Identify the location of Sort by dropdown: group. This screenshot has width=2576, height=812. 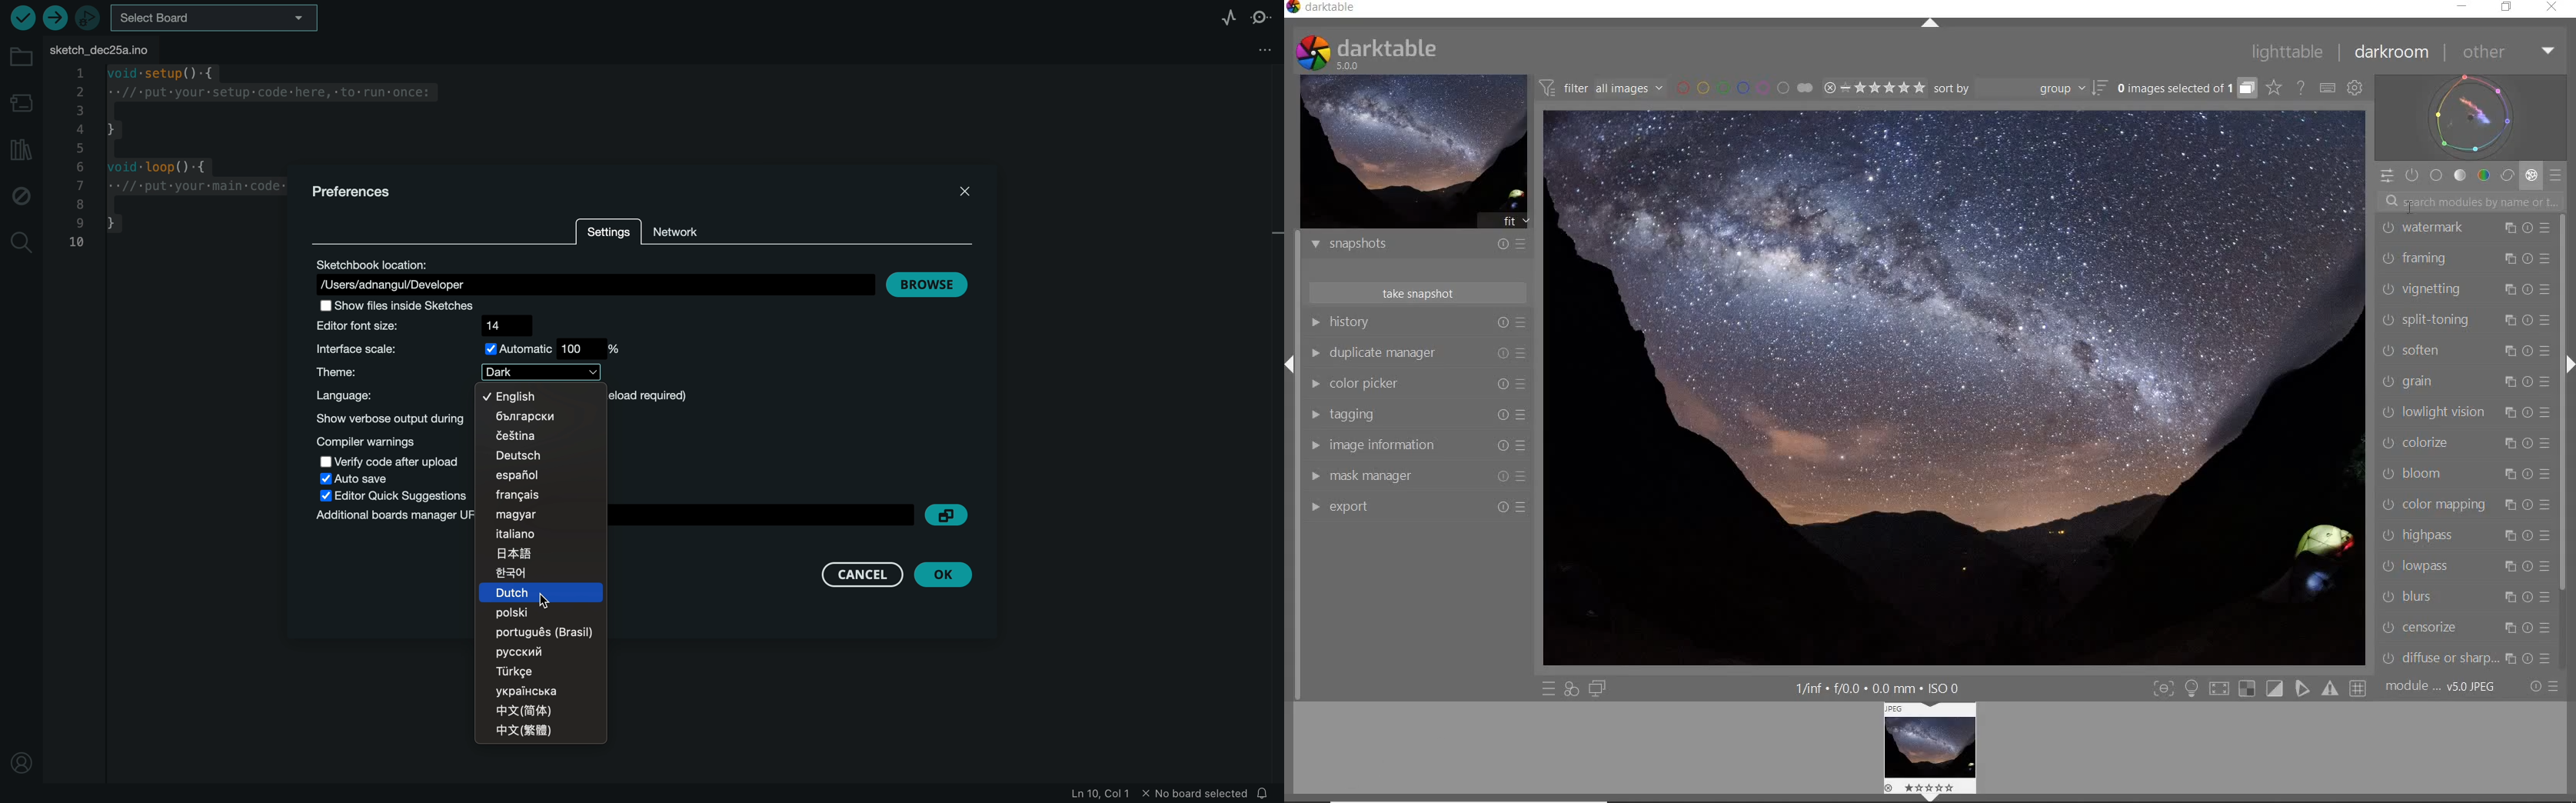
(2009, 92).